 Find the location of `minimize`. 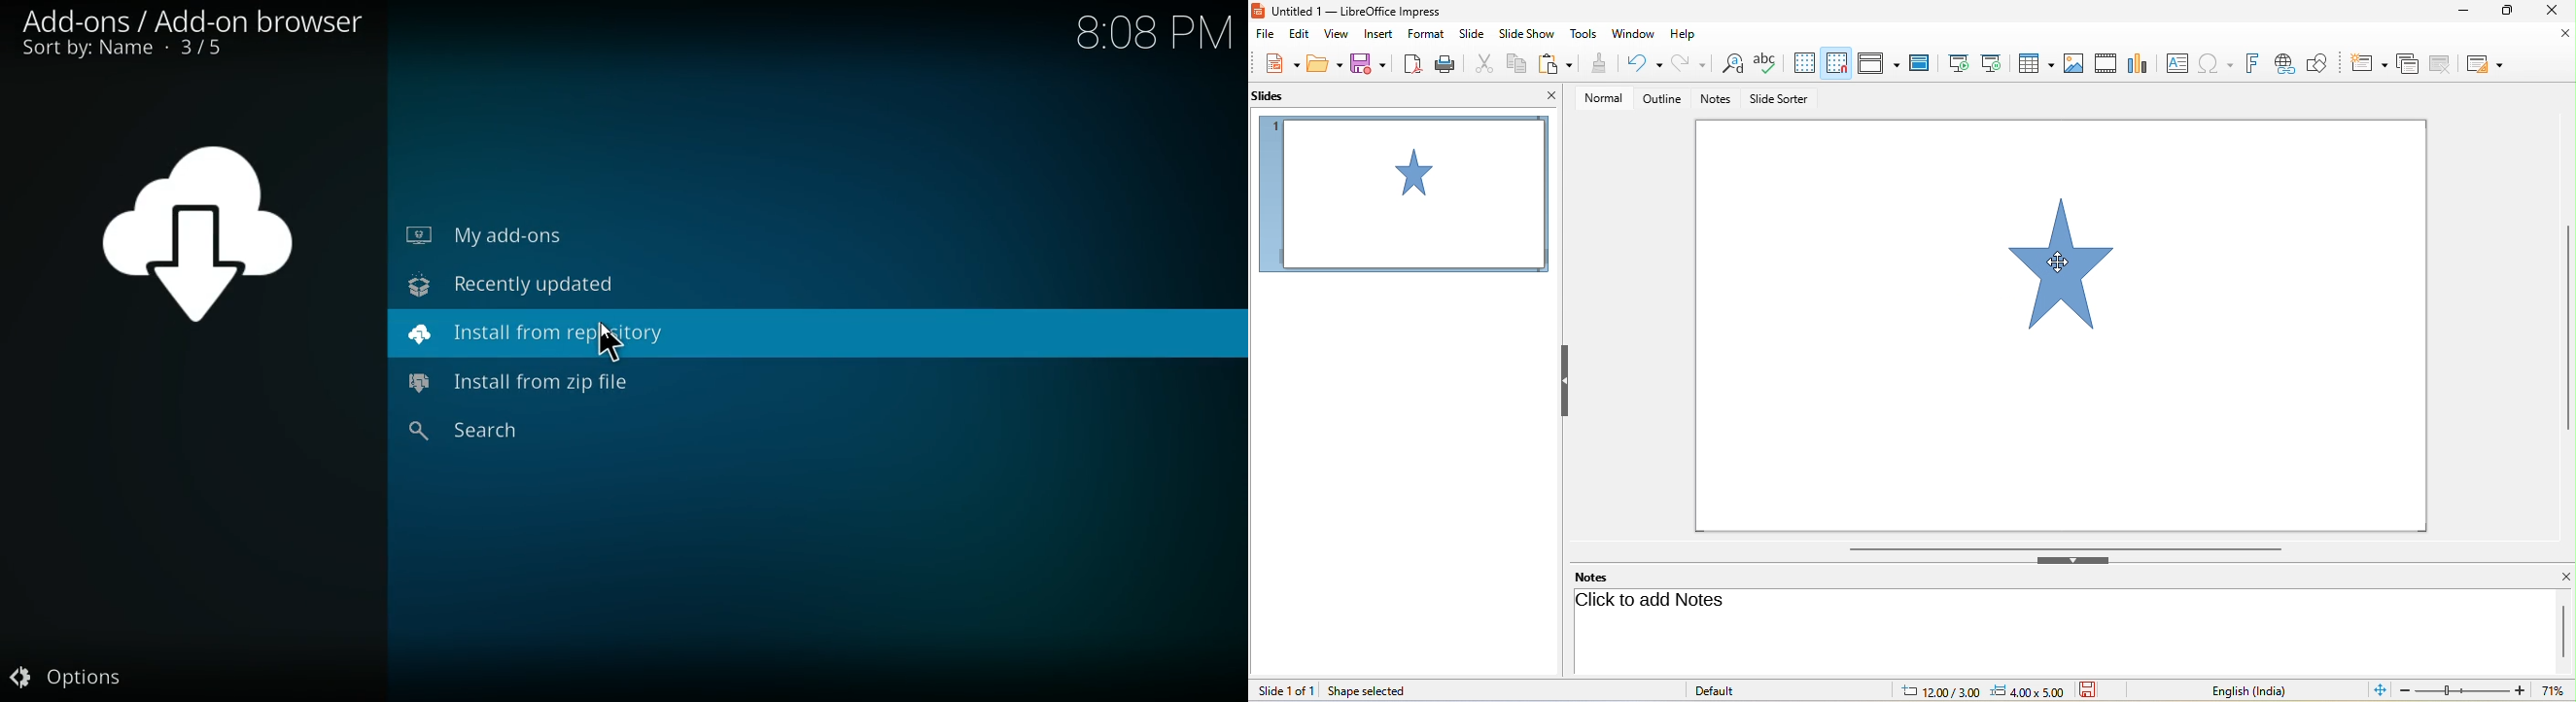

minimize is located at coordinates (2466, 10).